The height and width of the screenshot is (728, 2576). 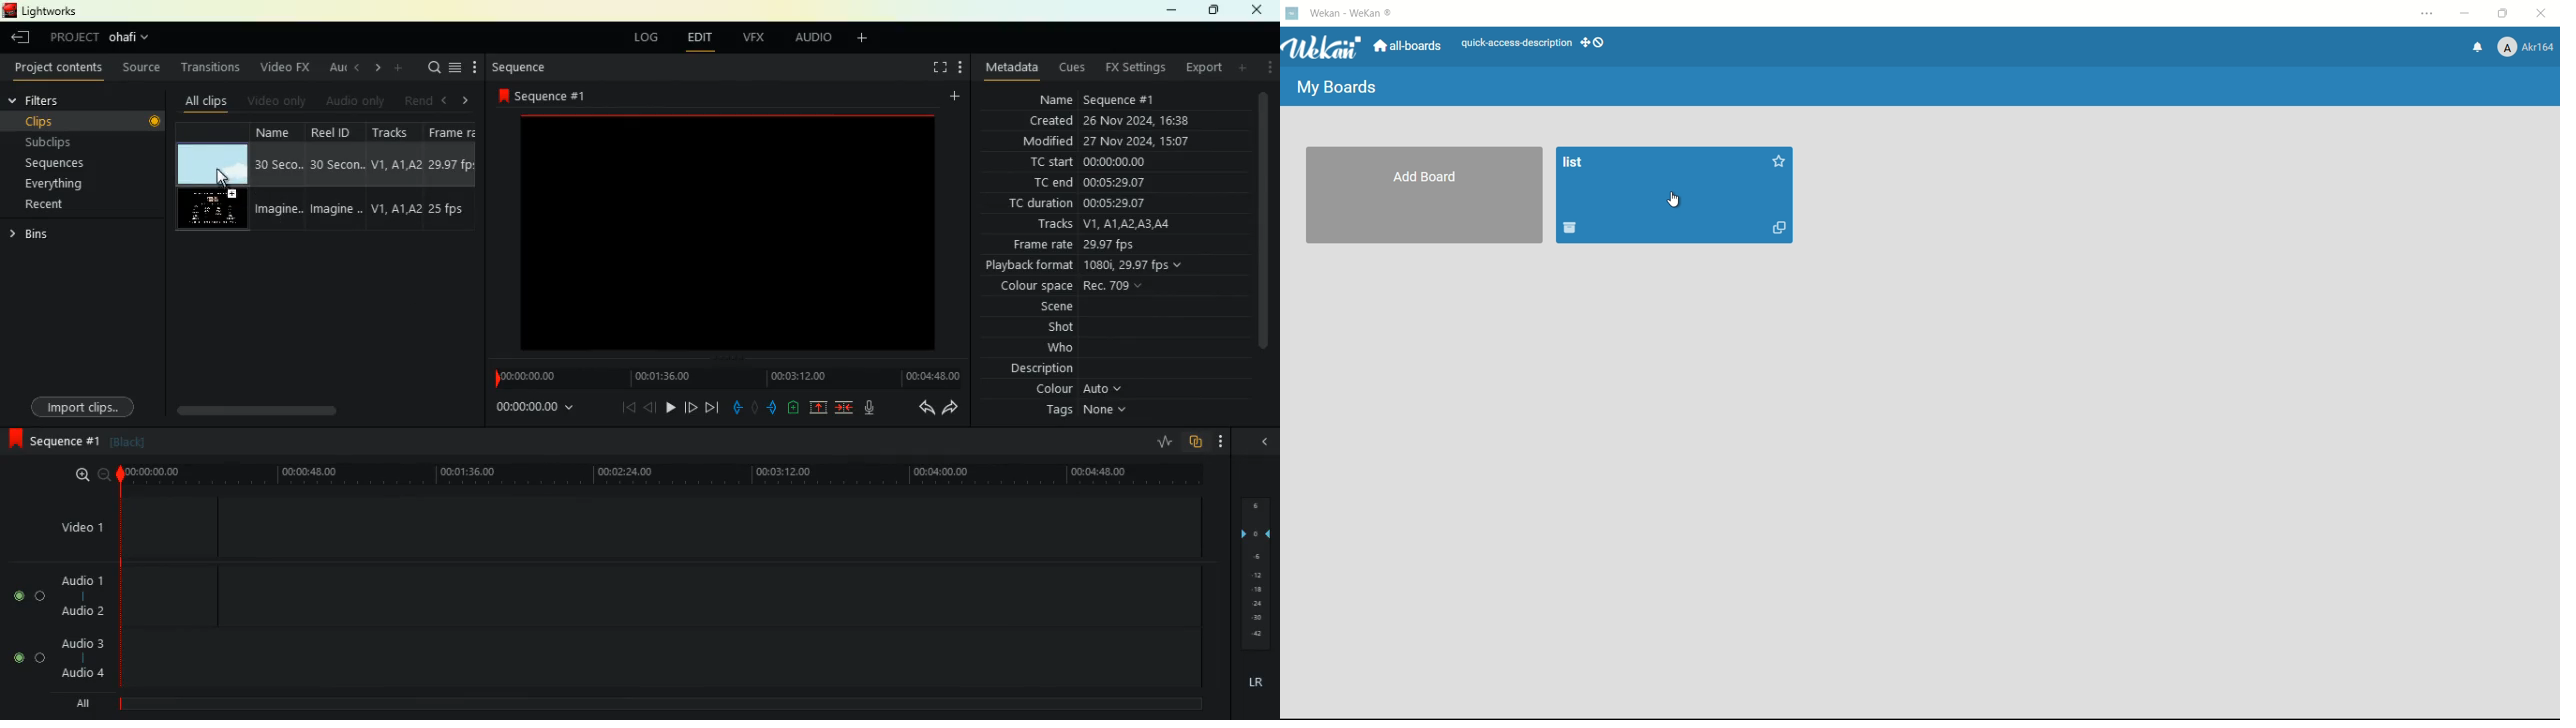 I want to click on 00:05:29.07, so click(x=1114, y=182).